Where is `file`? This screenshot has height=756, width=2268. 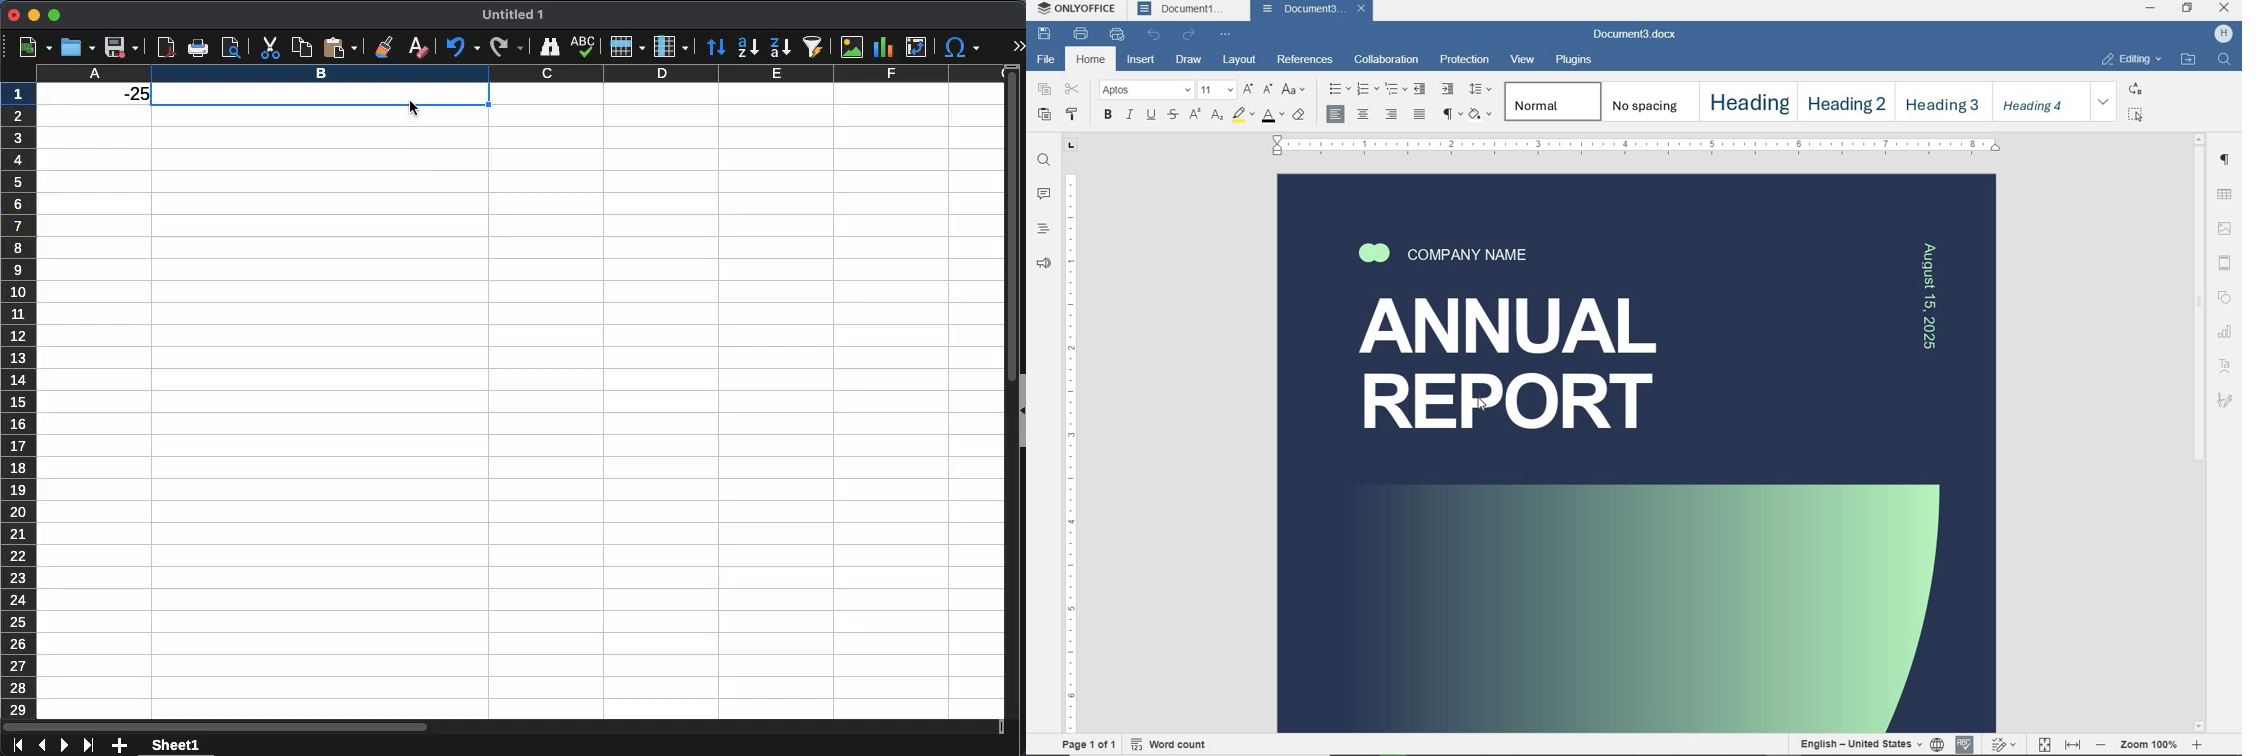
file is located at coordinates (1044, 59).